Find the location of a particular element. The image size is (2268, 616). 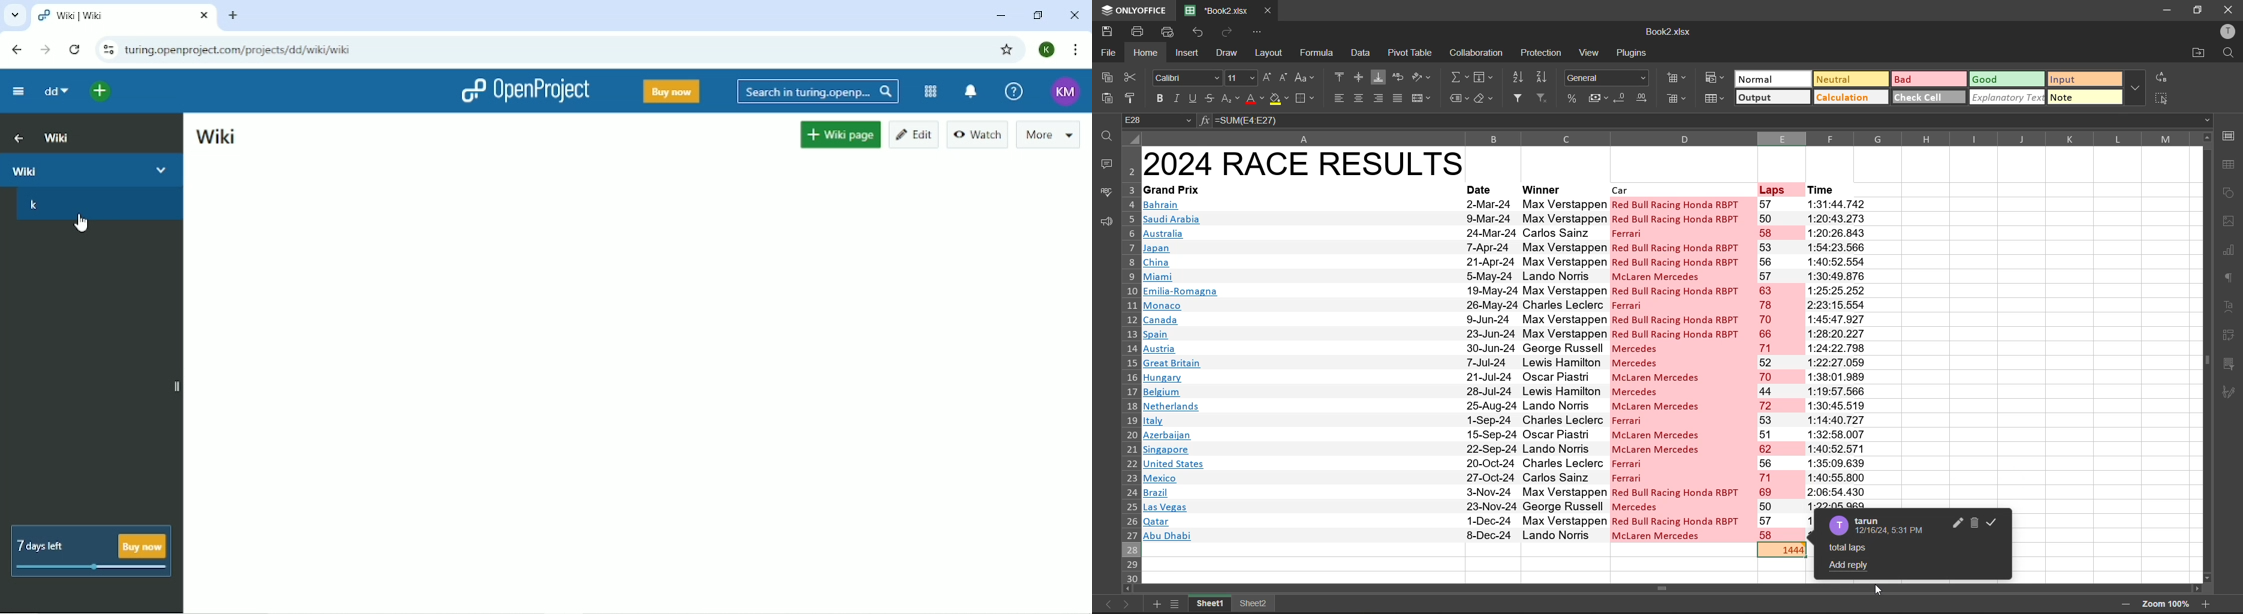

Buy now is located at coordinates (671, 91).